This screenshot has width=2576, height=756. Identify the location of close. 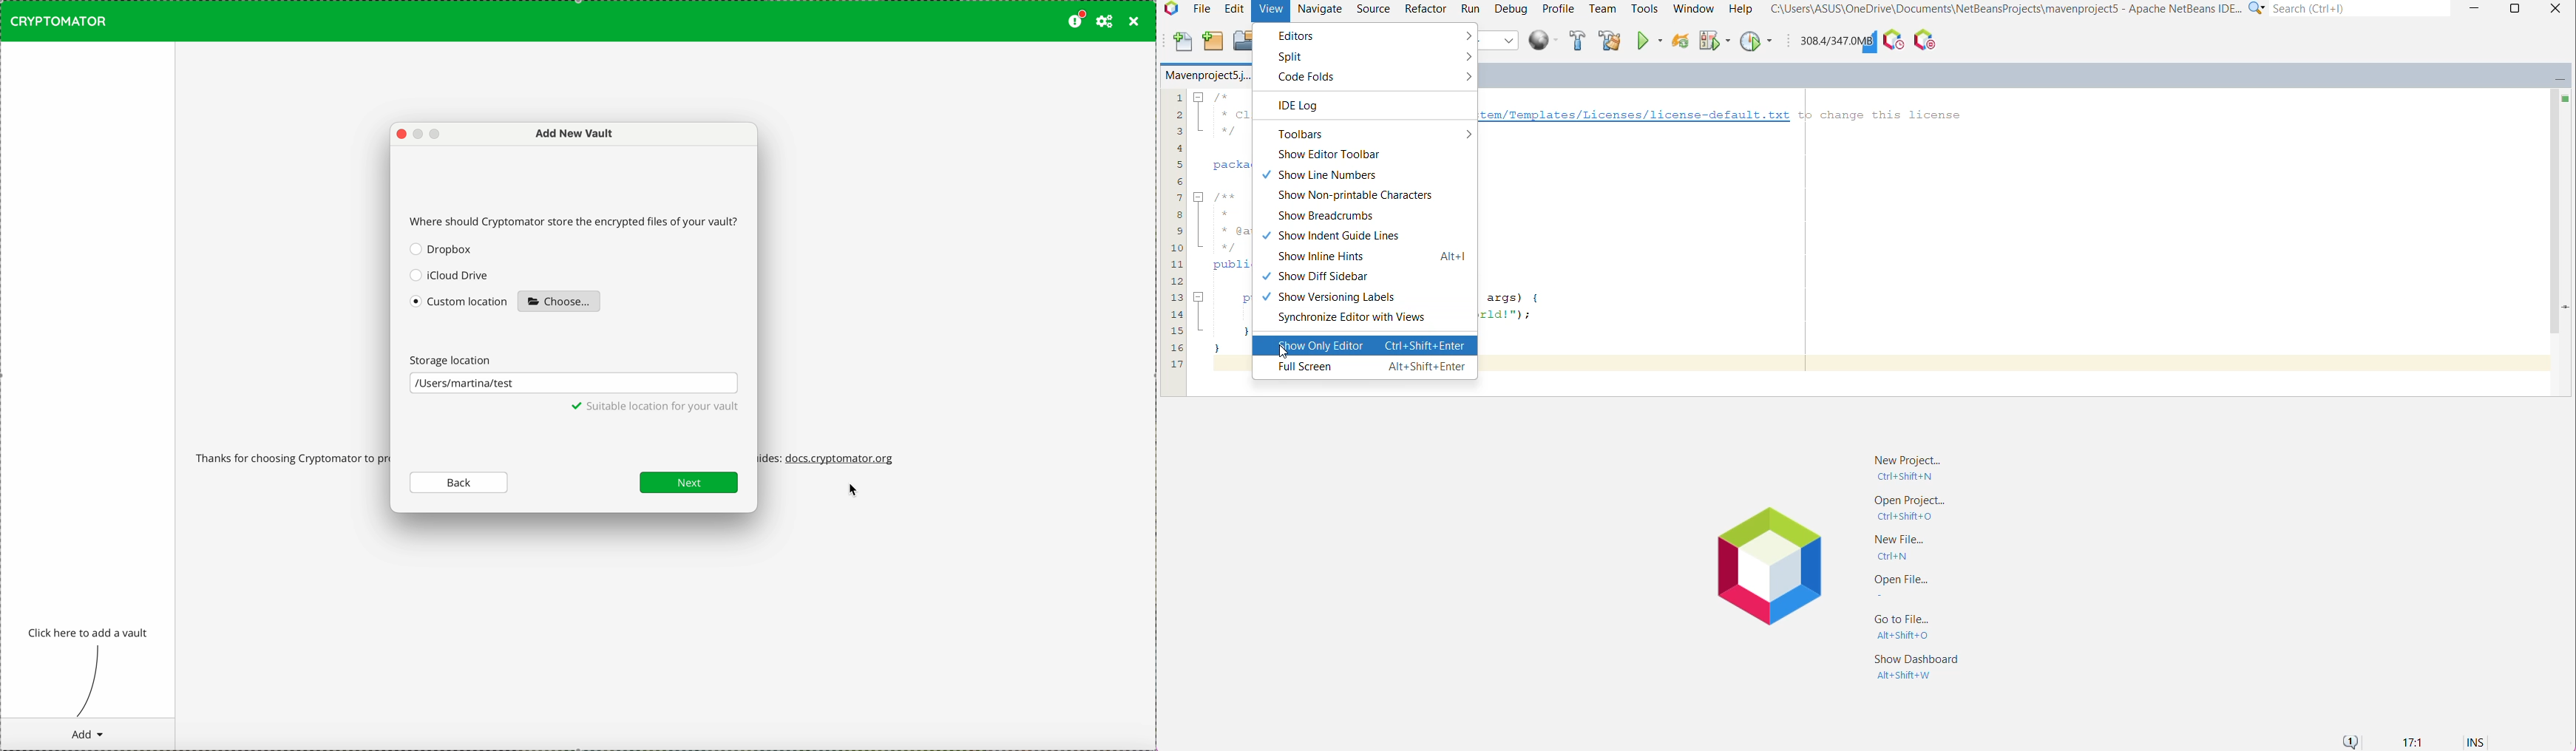
(1135, 22).